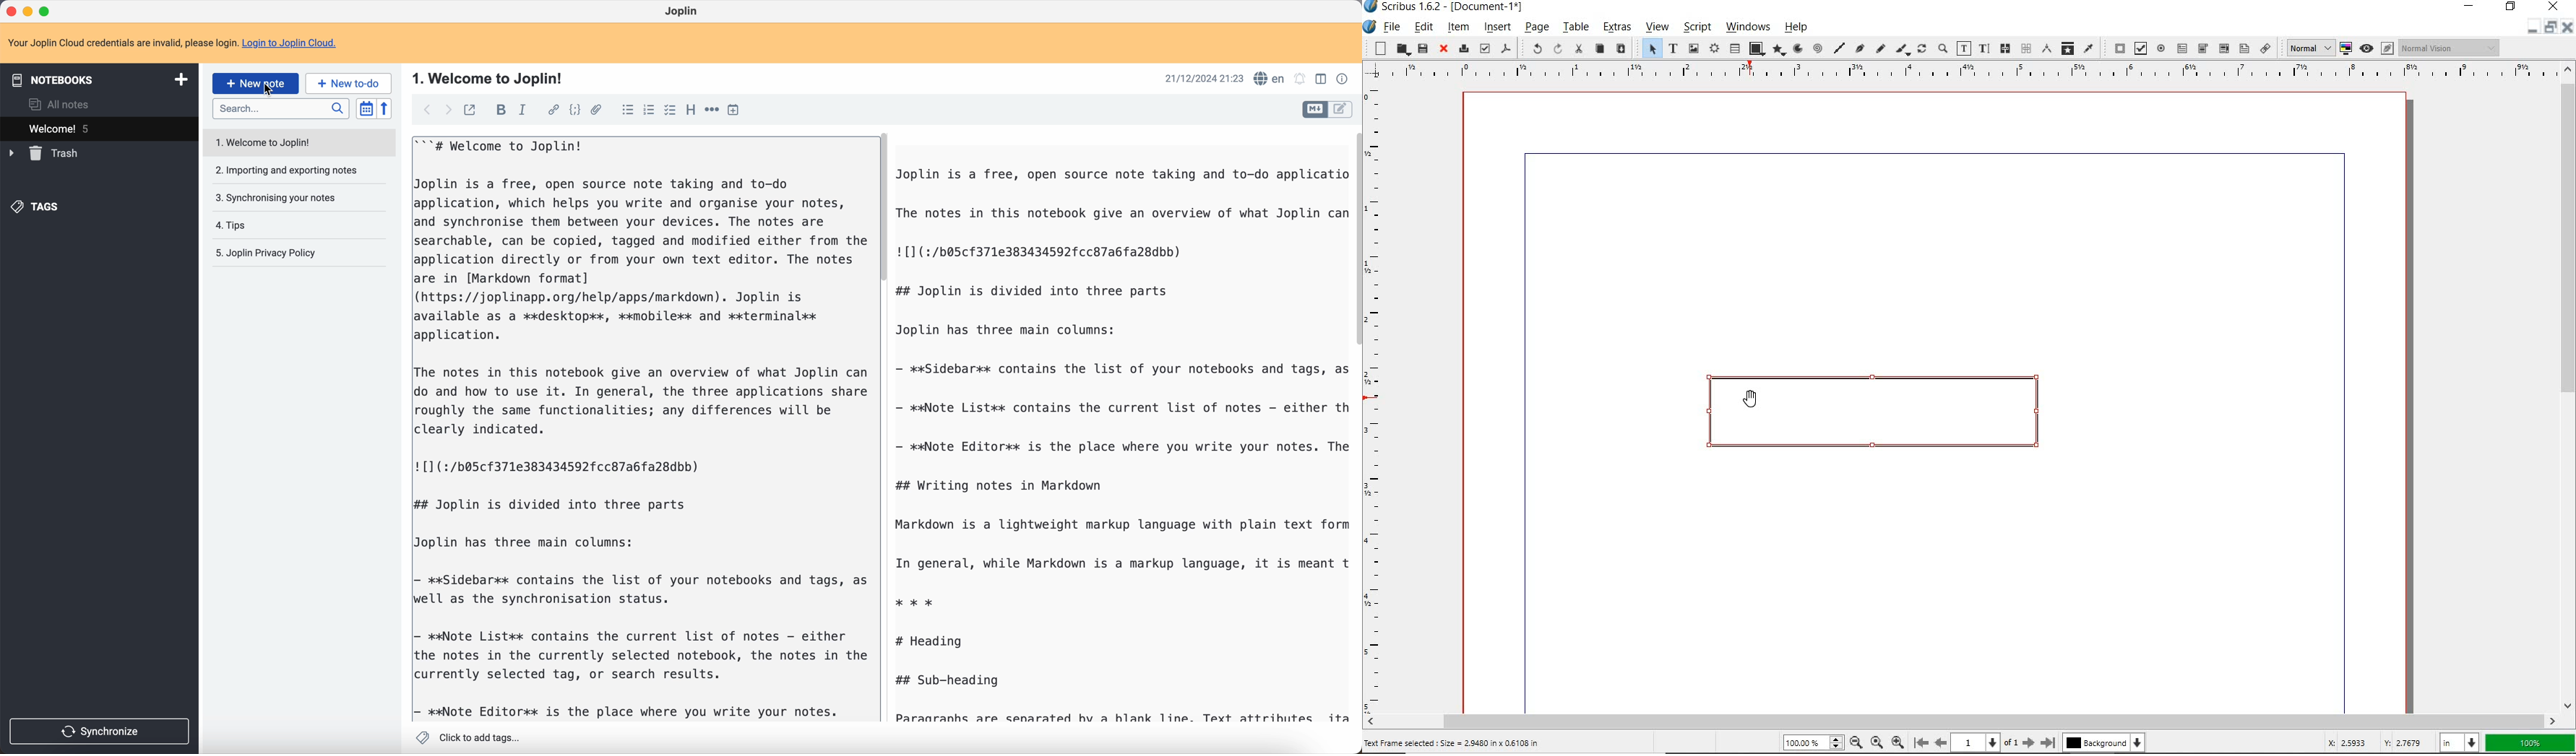  Describe the element at coordinates (290, 172) in the screenshot. I see `importing and exporting notes` at that location.